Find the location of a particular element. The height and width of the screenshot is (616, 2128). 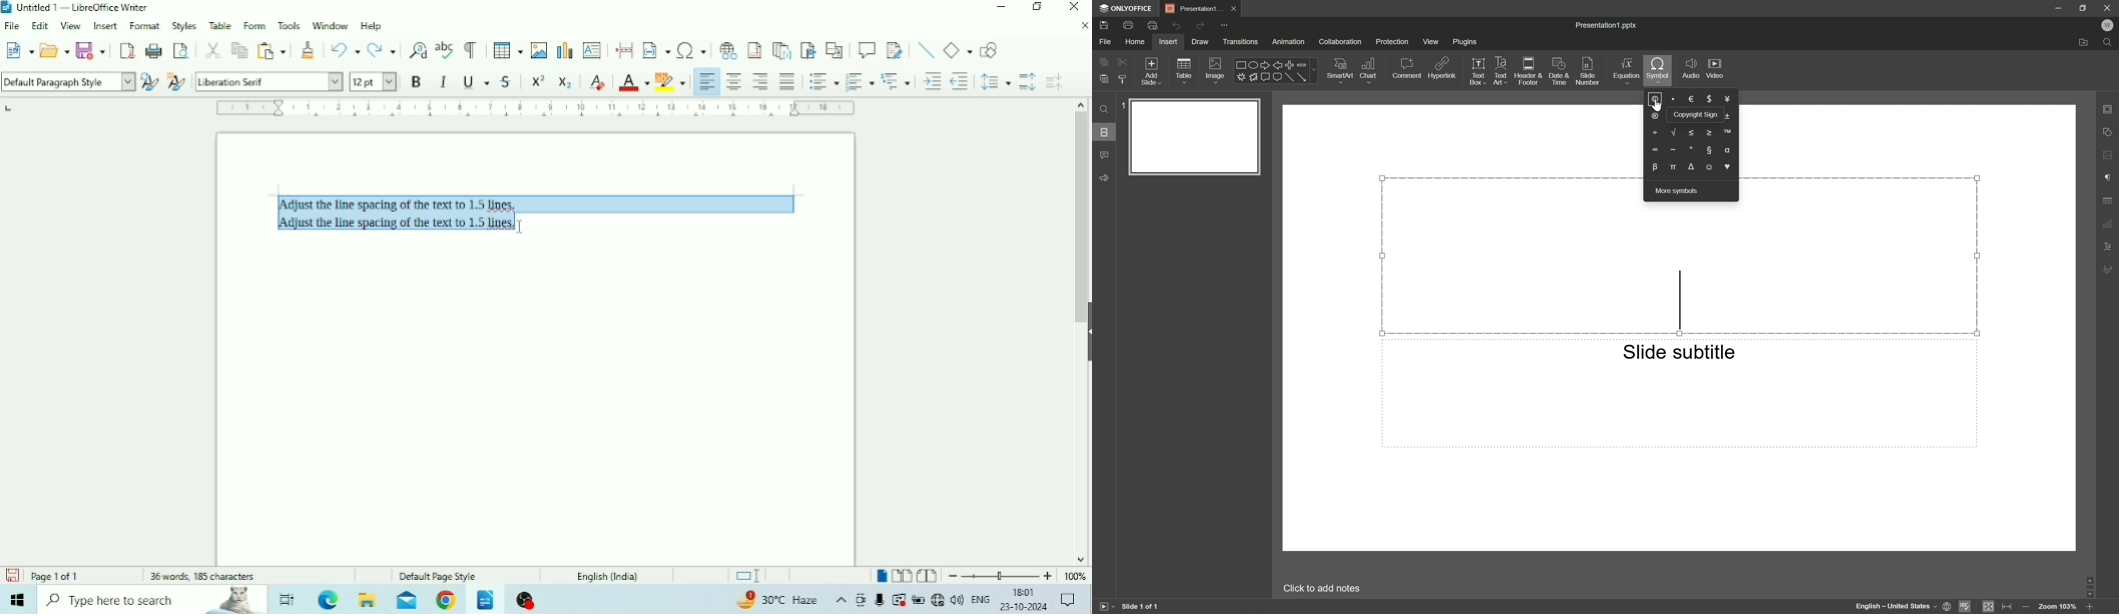

Transitions is located at coordinates (1240, 42).